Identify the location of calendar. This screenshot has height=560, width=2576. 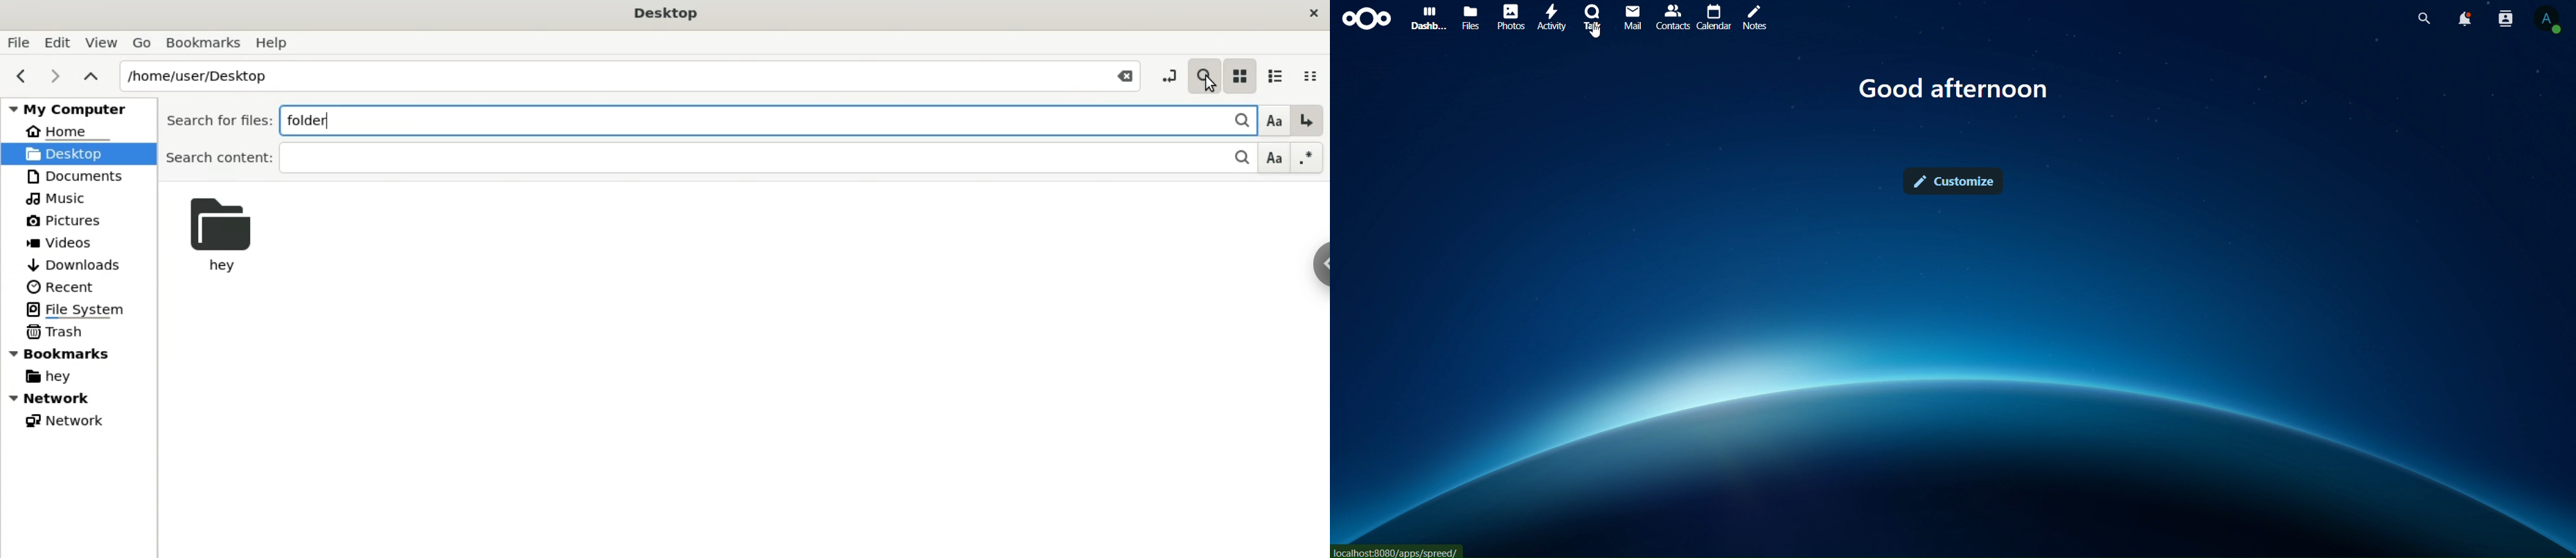
(1713, 16).